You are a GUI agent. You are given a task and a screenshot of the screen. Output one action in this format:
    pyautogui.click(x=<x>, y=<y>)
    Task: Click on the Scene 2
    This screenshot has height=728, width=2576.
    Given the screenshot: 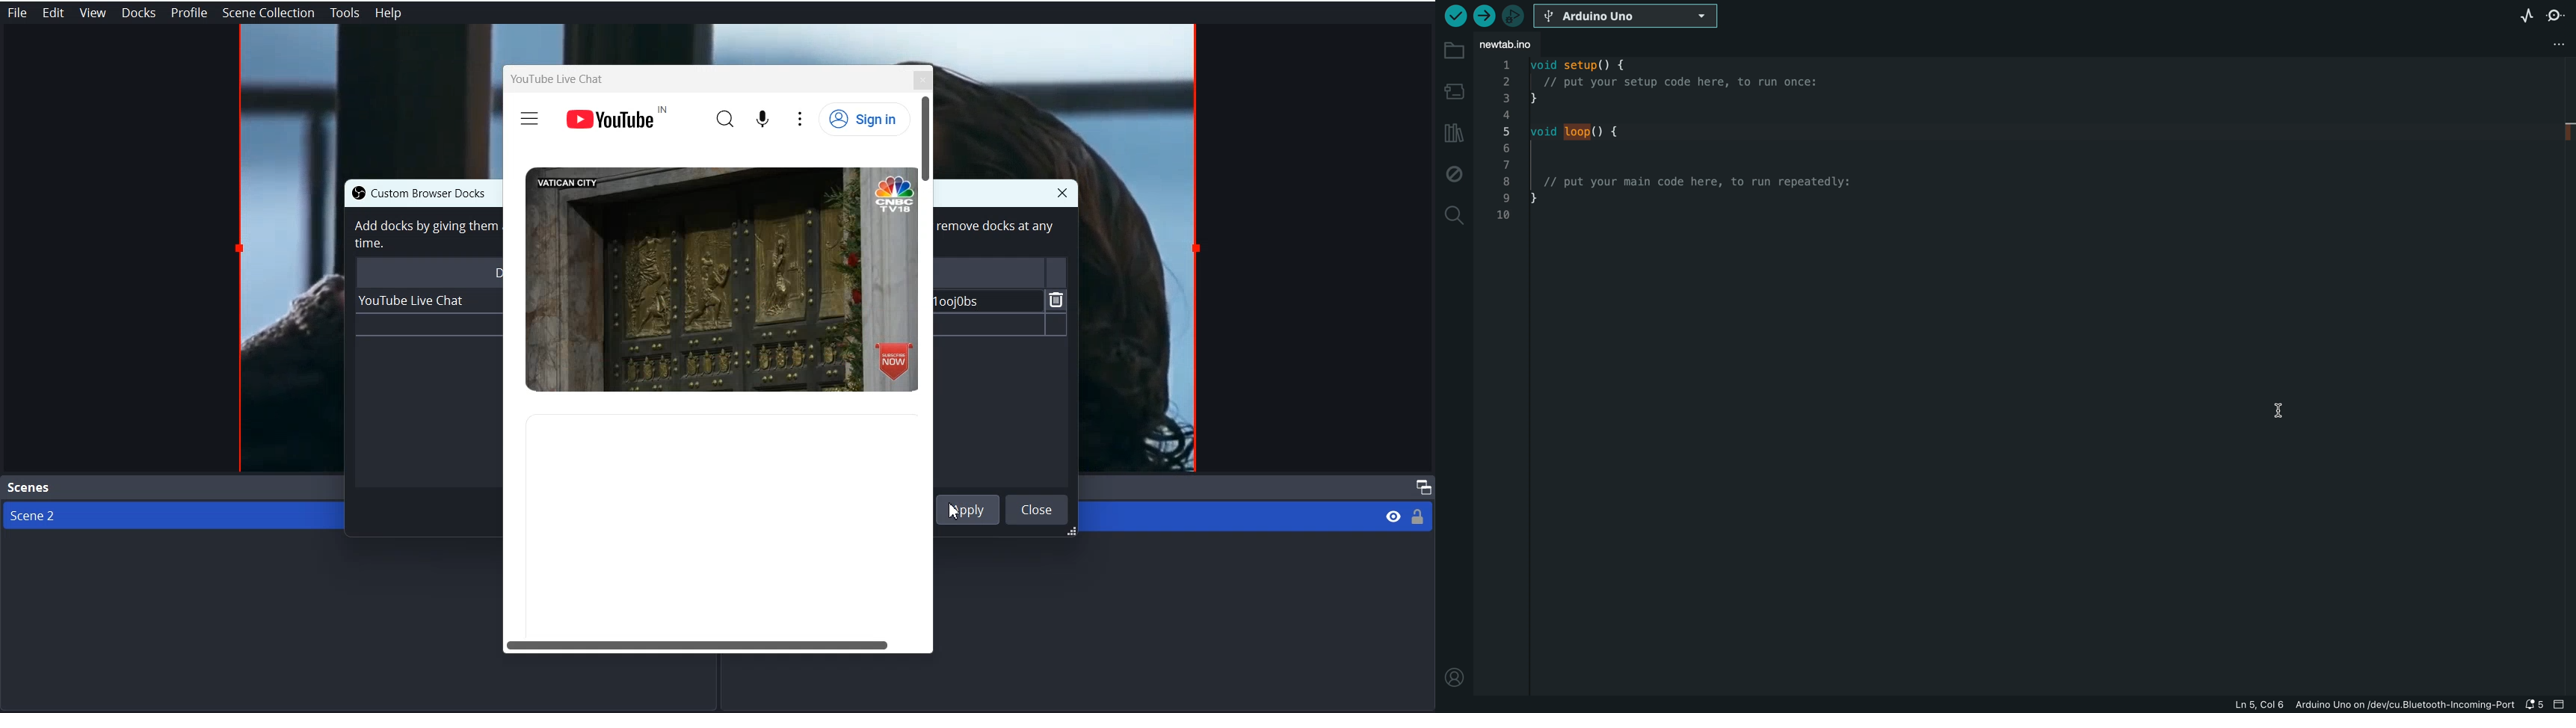 What is the action you would take?
    pyautogui.click(x=165, y=516)
    